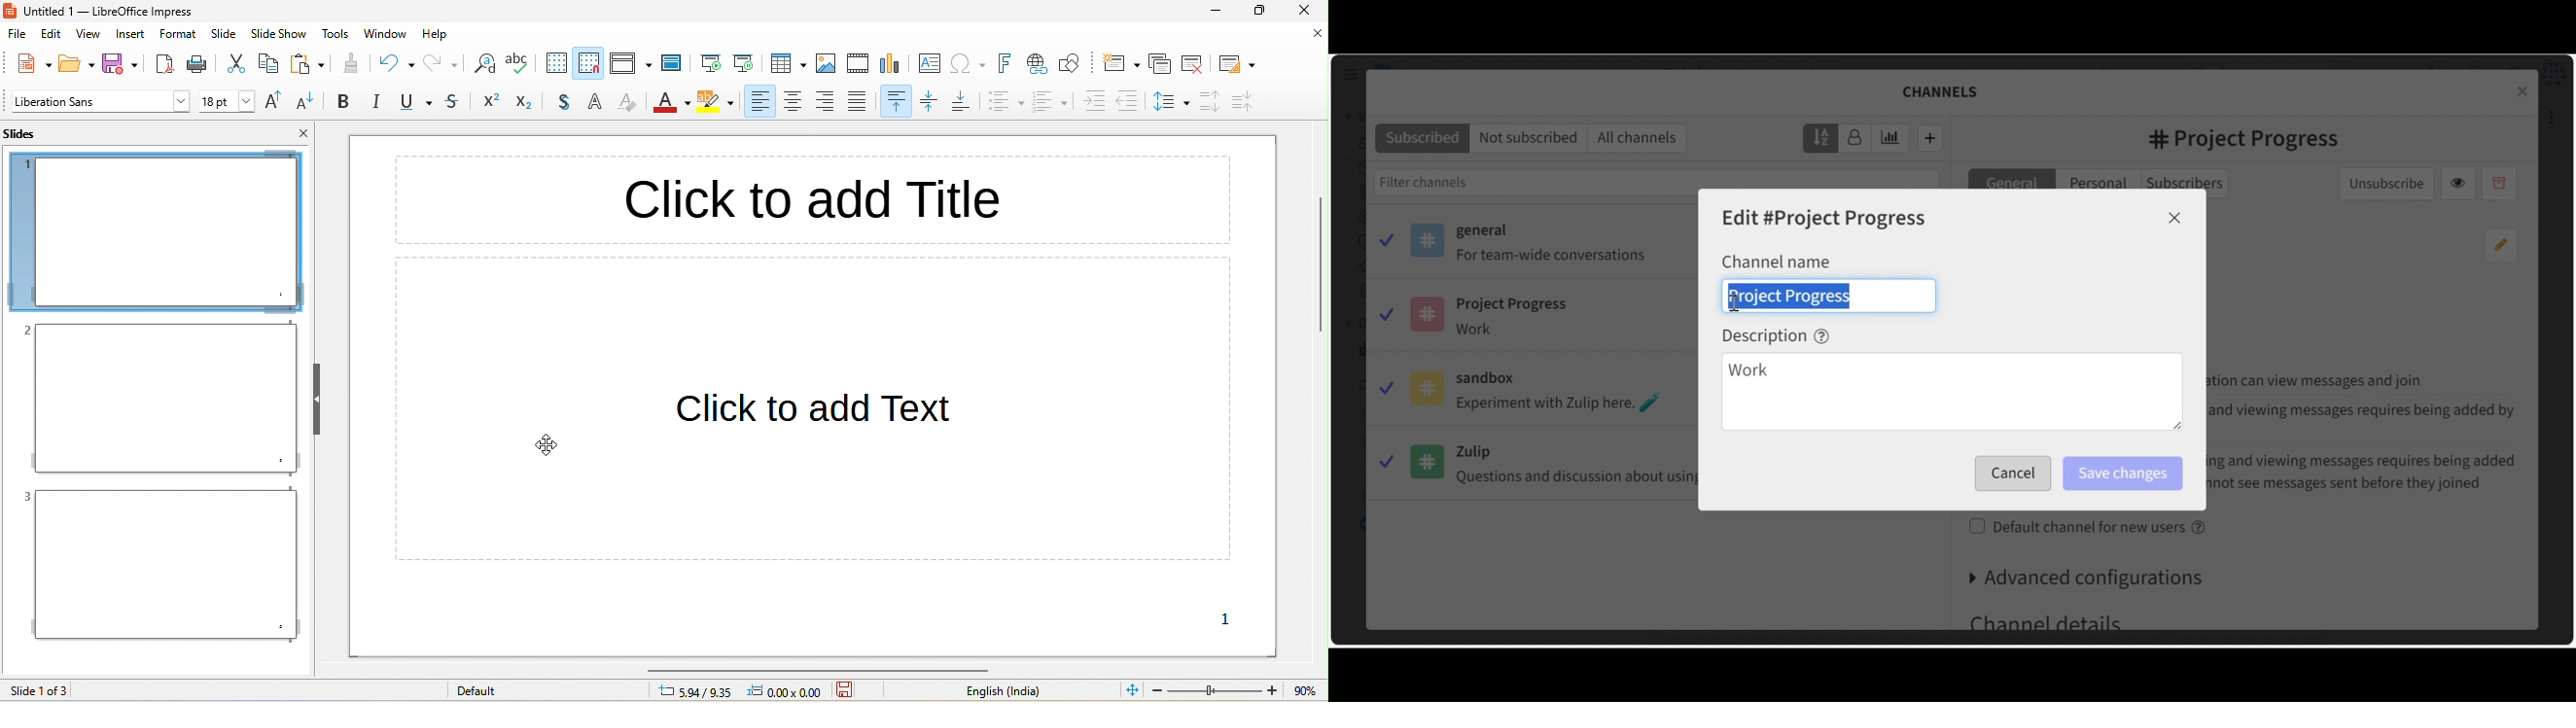 The width and height of the screenshot is (2576, 728). Describe the element at coordinates (2122, 474) in the screenshot. I see `Save Changes` at that location.